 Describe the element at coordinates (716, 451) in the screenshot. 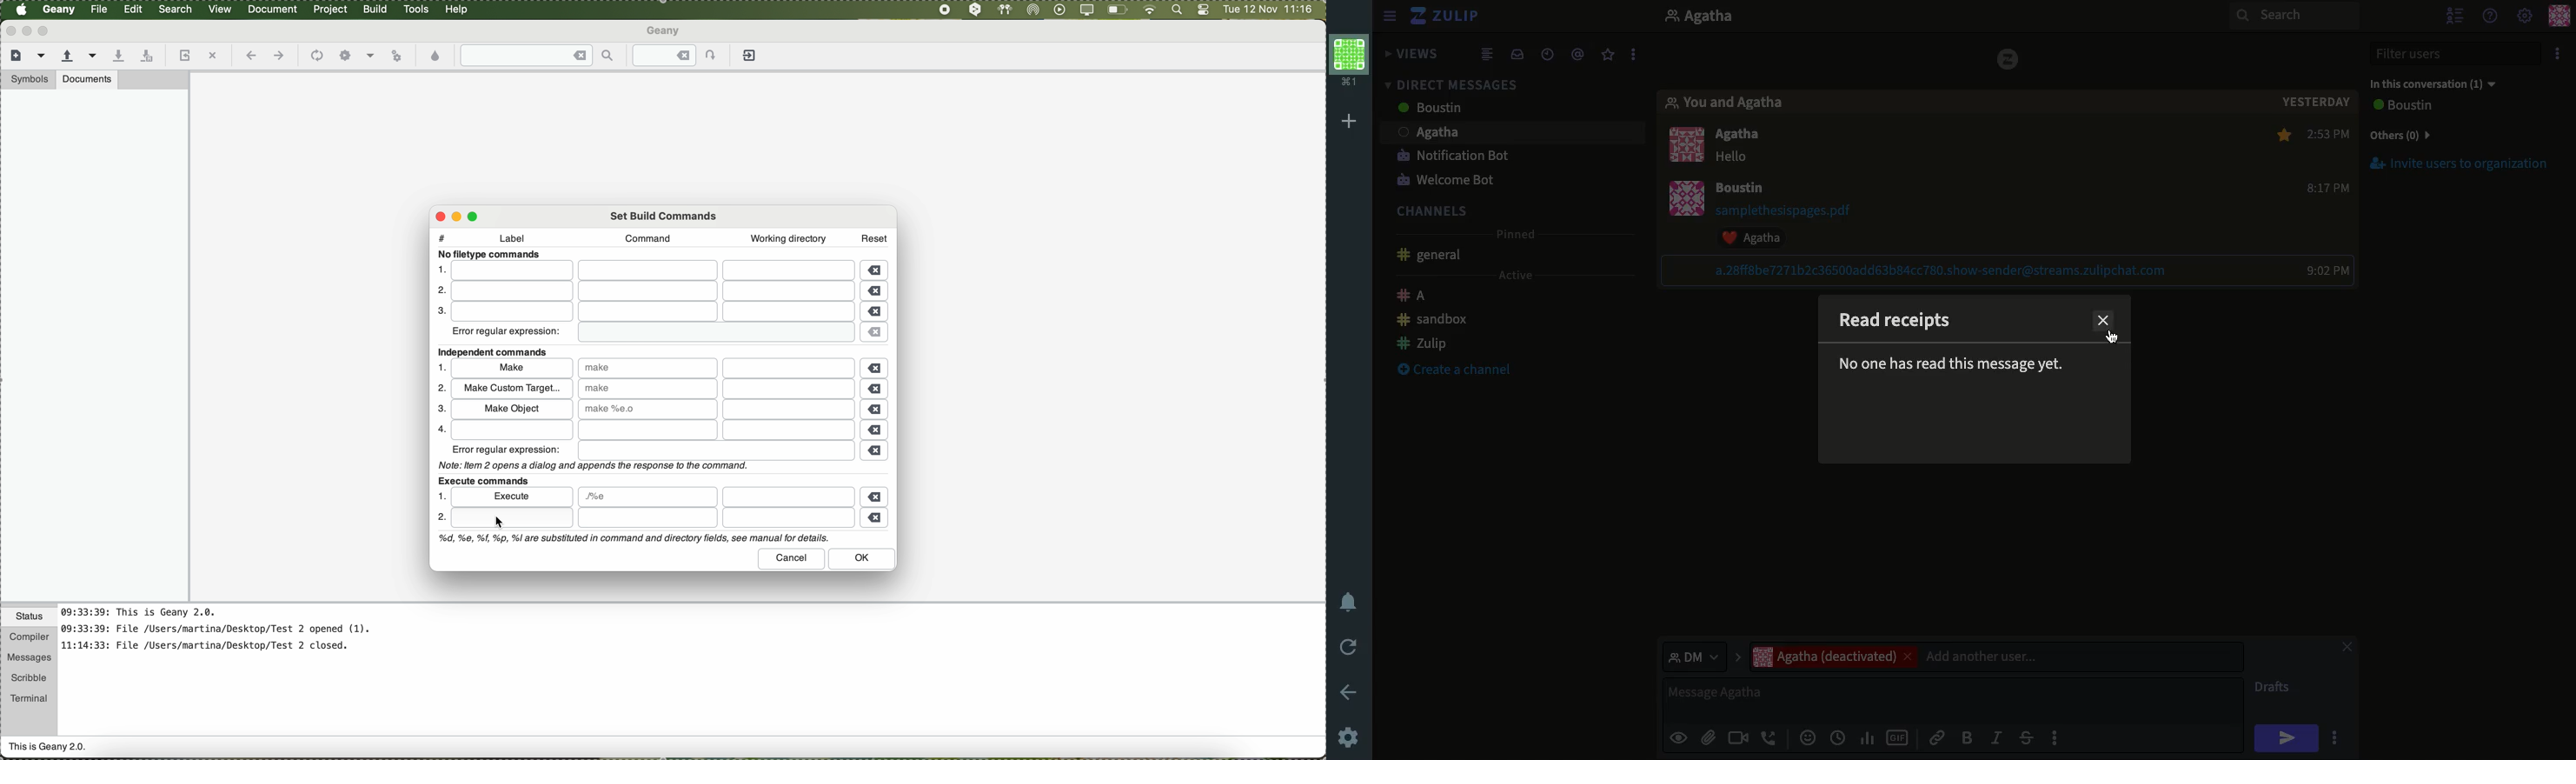

I see `file` at that location.